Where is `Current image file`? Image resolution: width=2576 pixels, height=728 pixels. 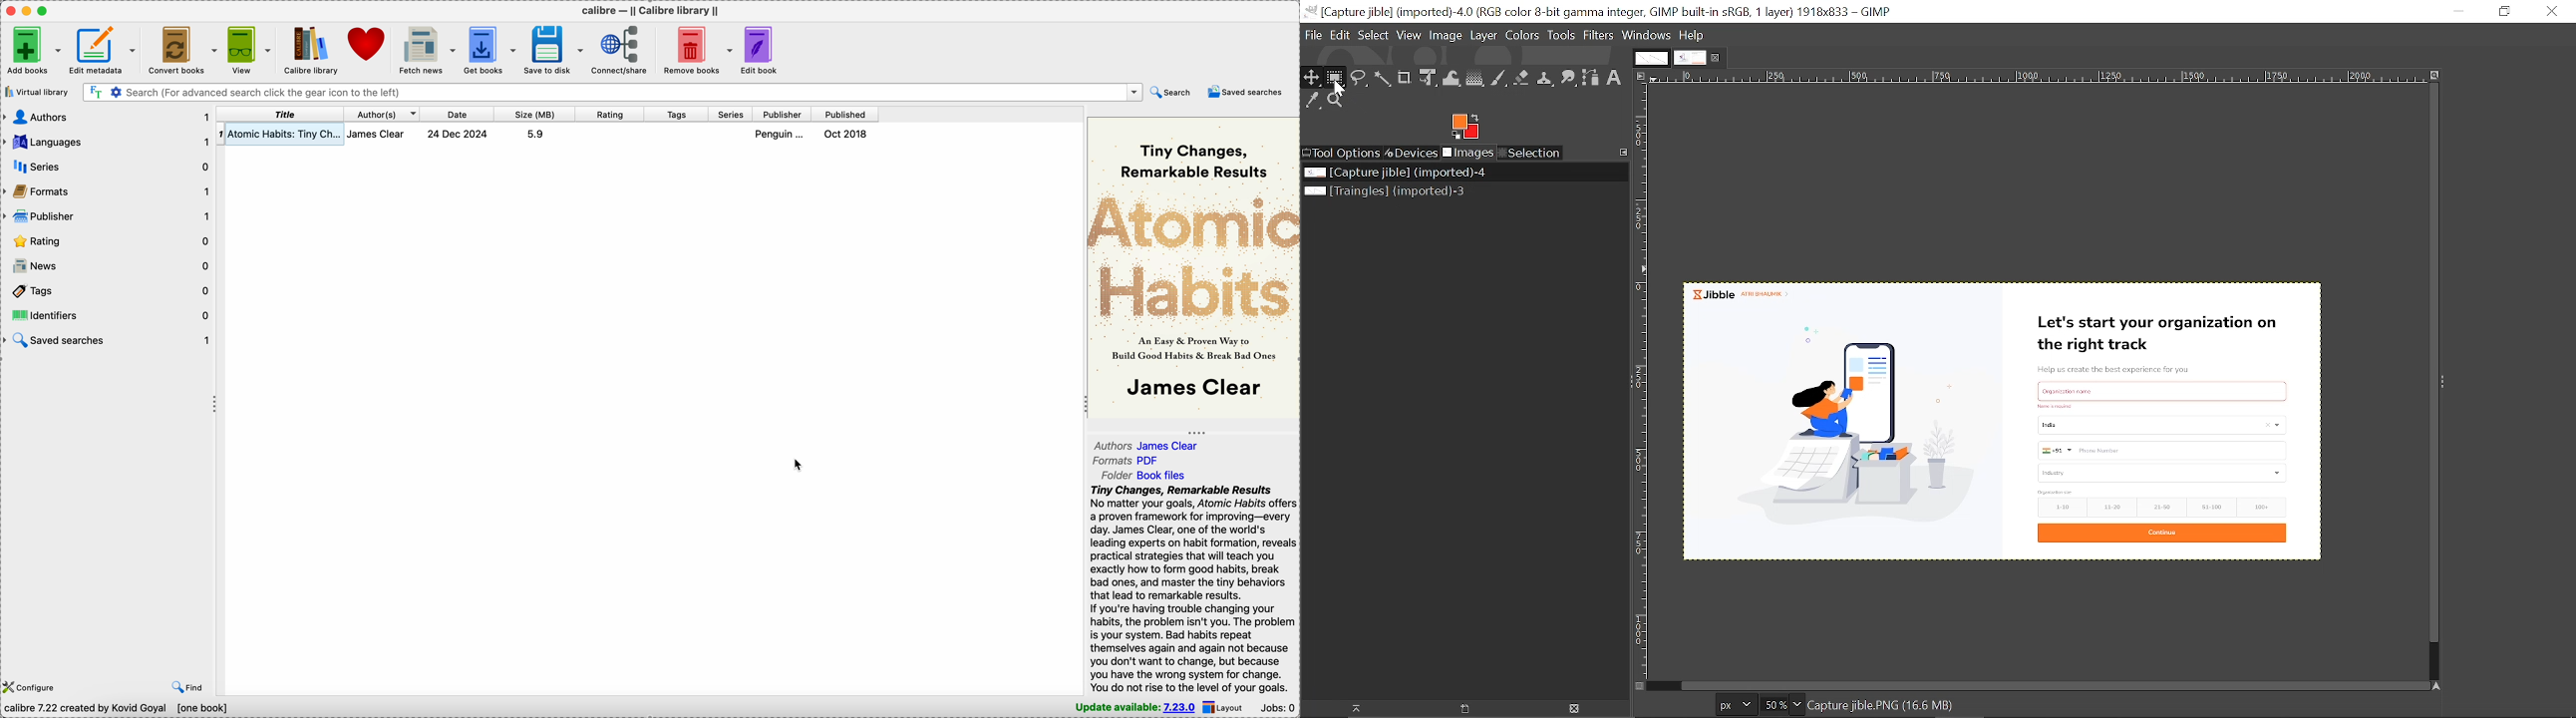
Current image file is located at coordinates (1393, 172).